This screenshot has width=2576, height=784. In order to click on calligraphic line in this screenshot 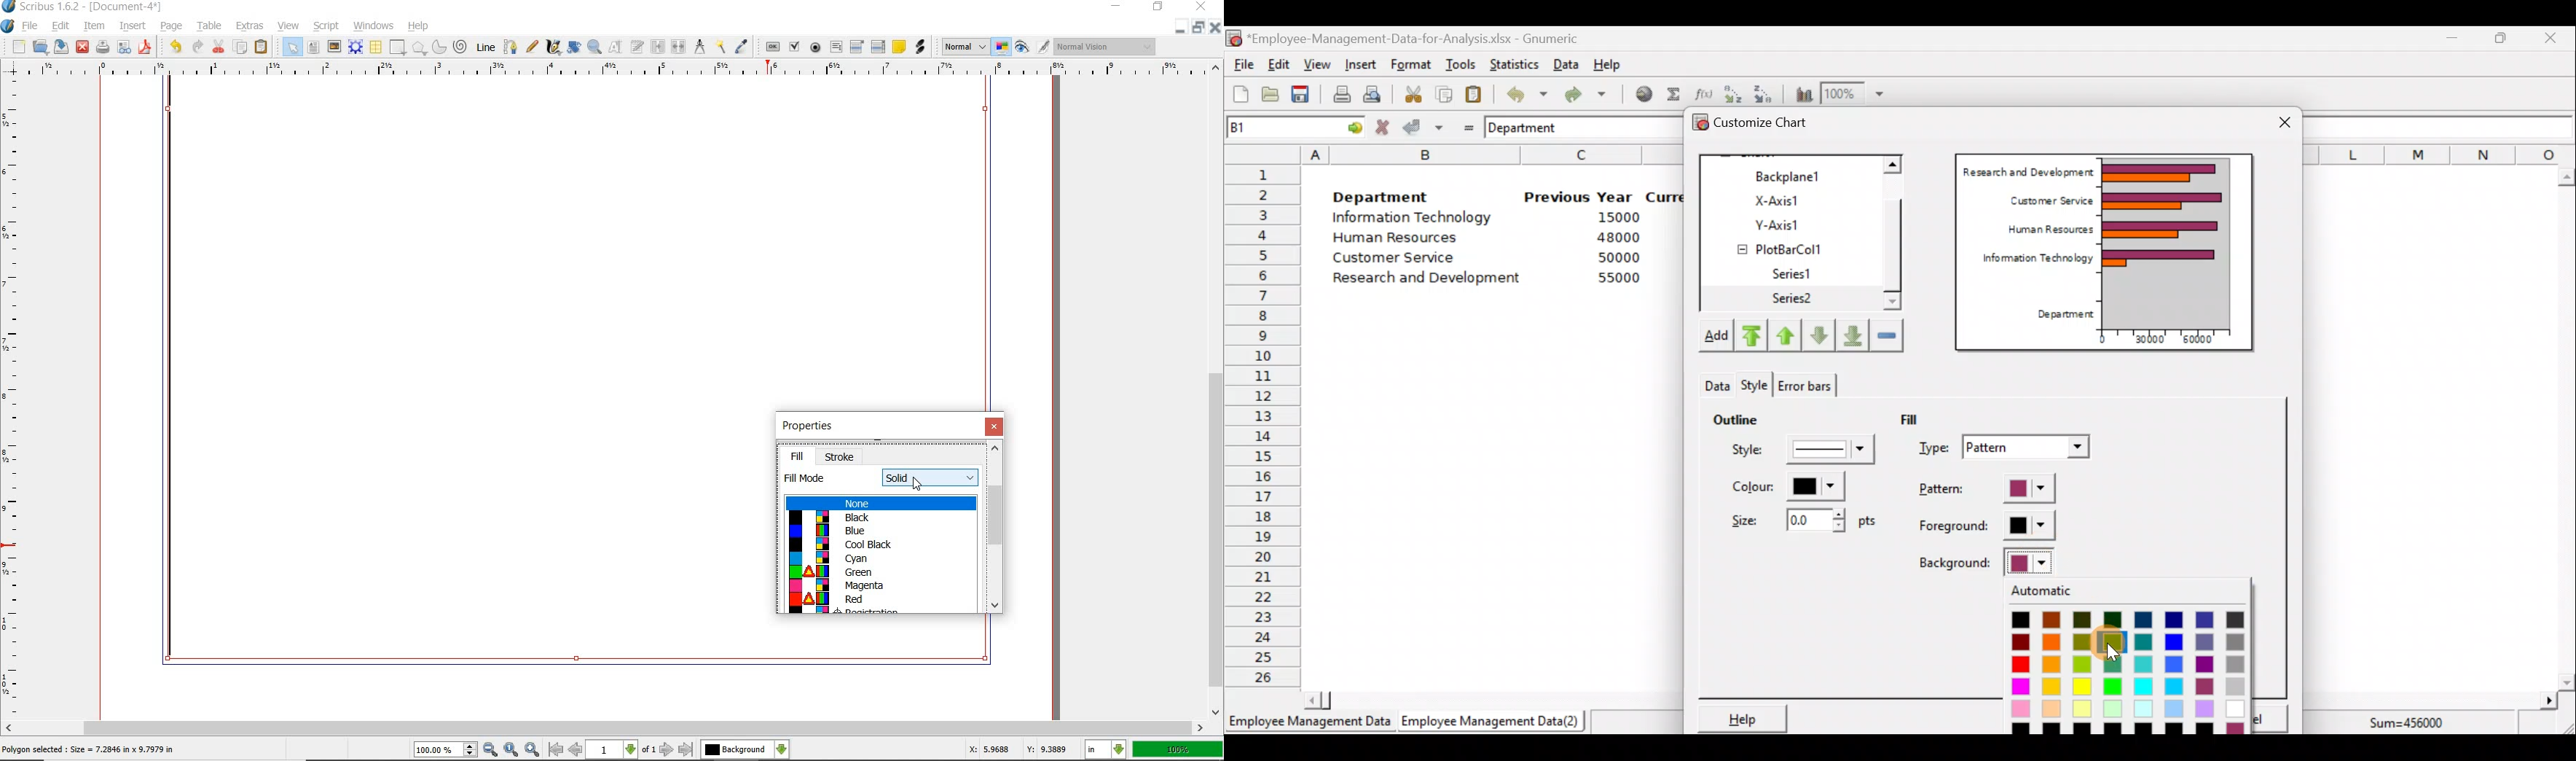, I will do `click(553, 47)`.